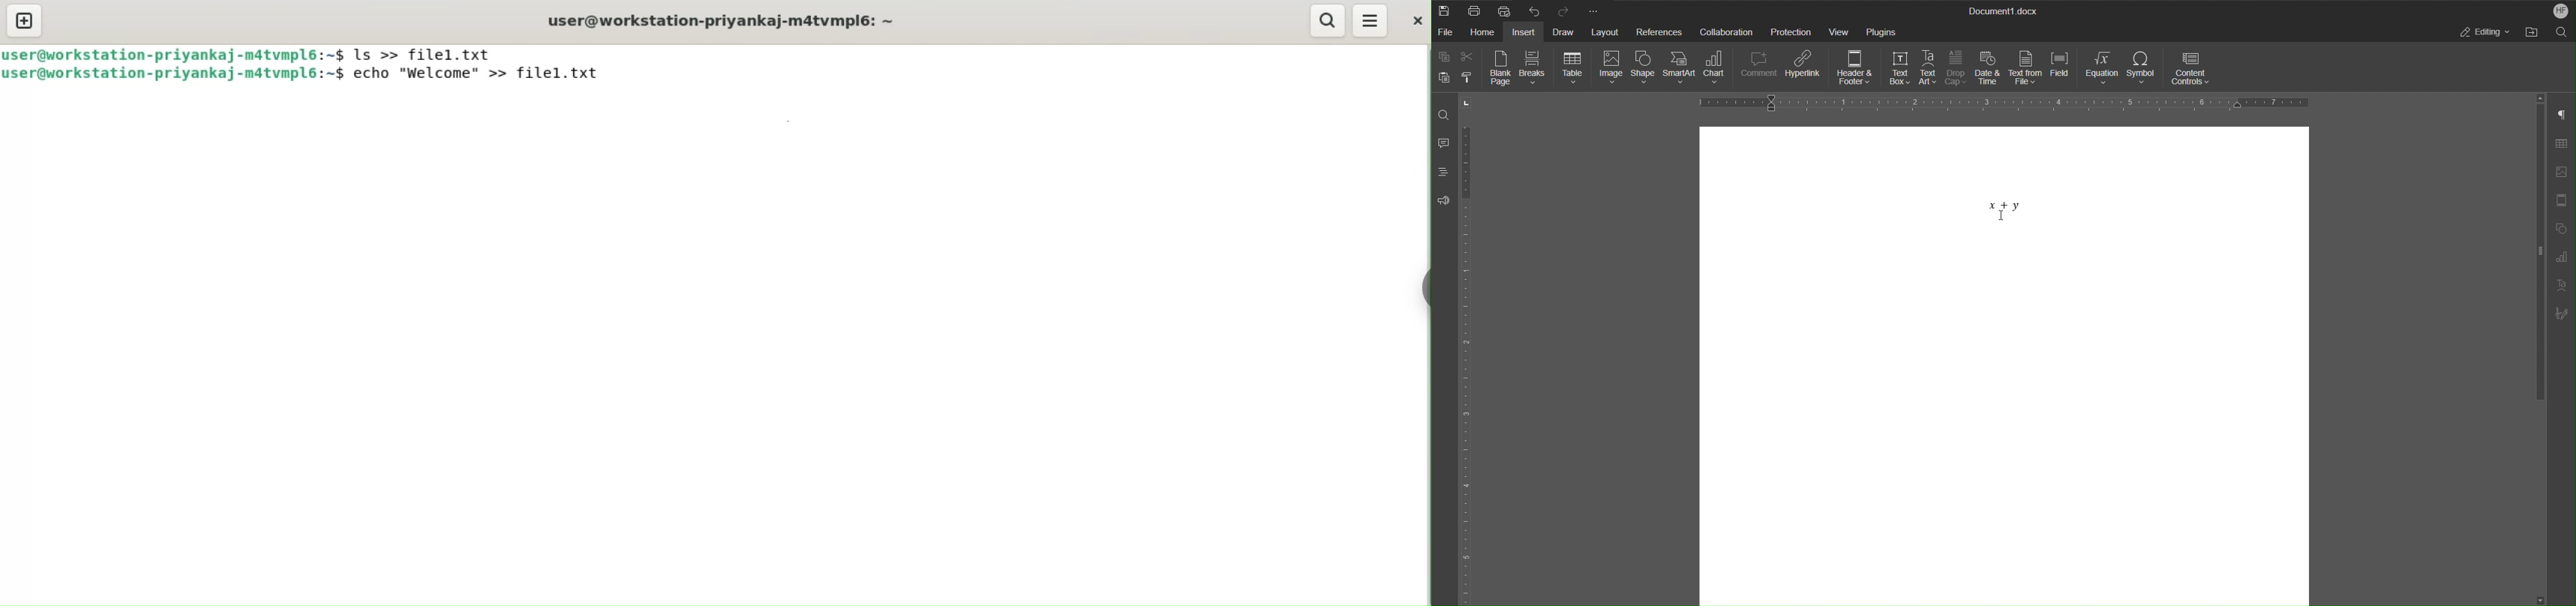 The width and height of the screenshot is (2576, 616). I want to click on Finalized equation, so click(2003, 209).